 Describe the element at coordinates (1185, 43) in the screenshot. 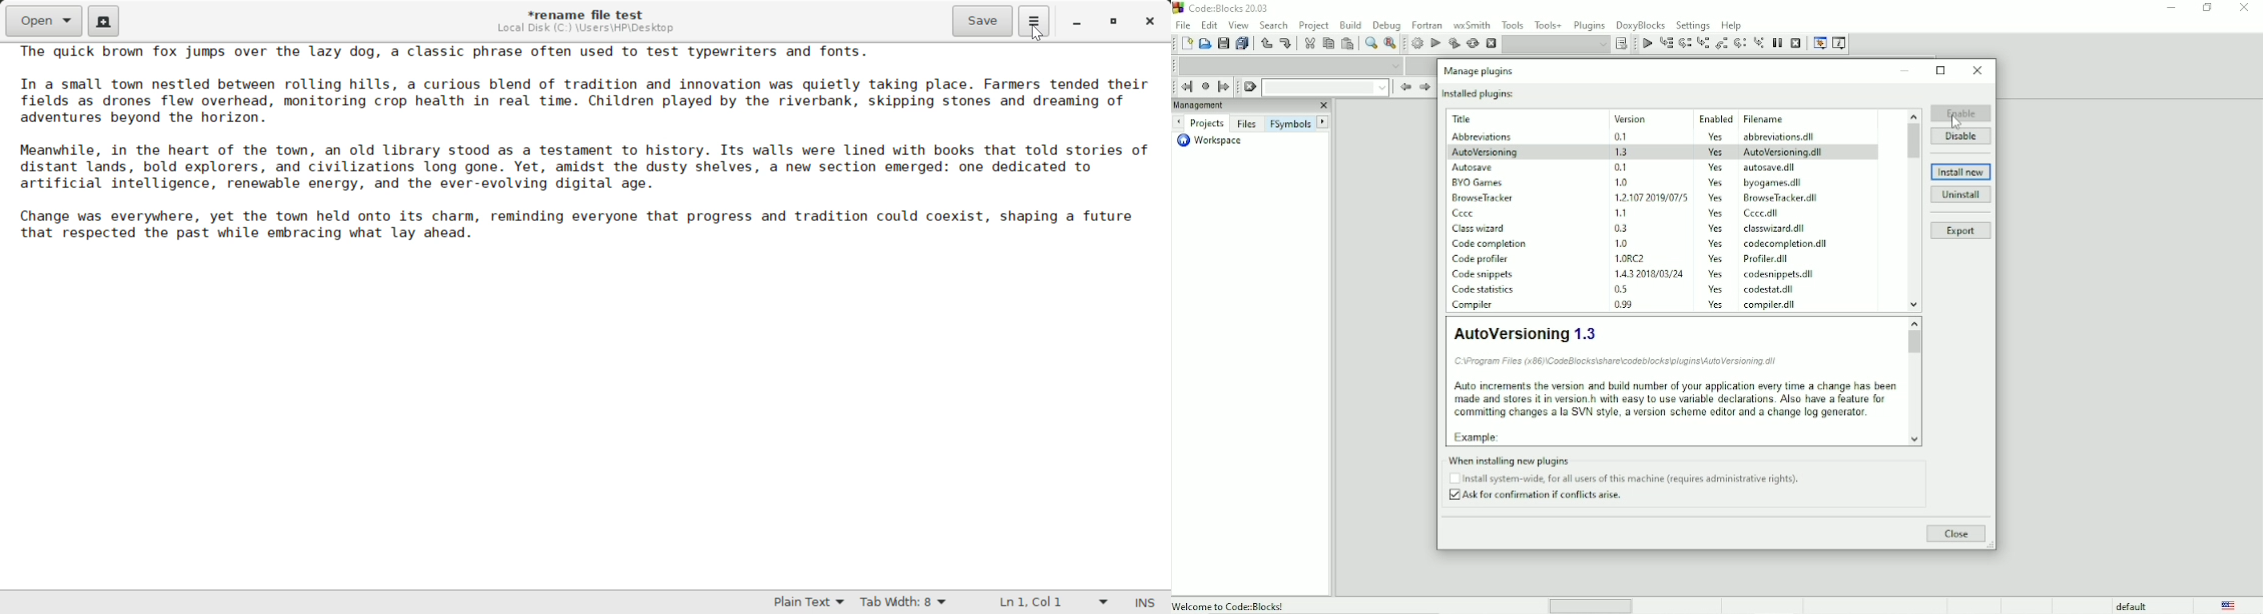

I see `New file` at that location.